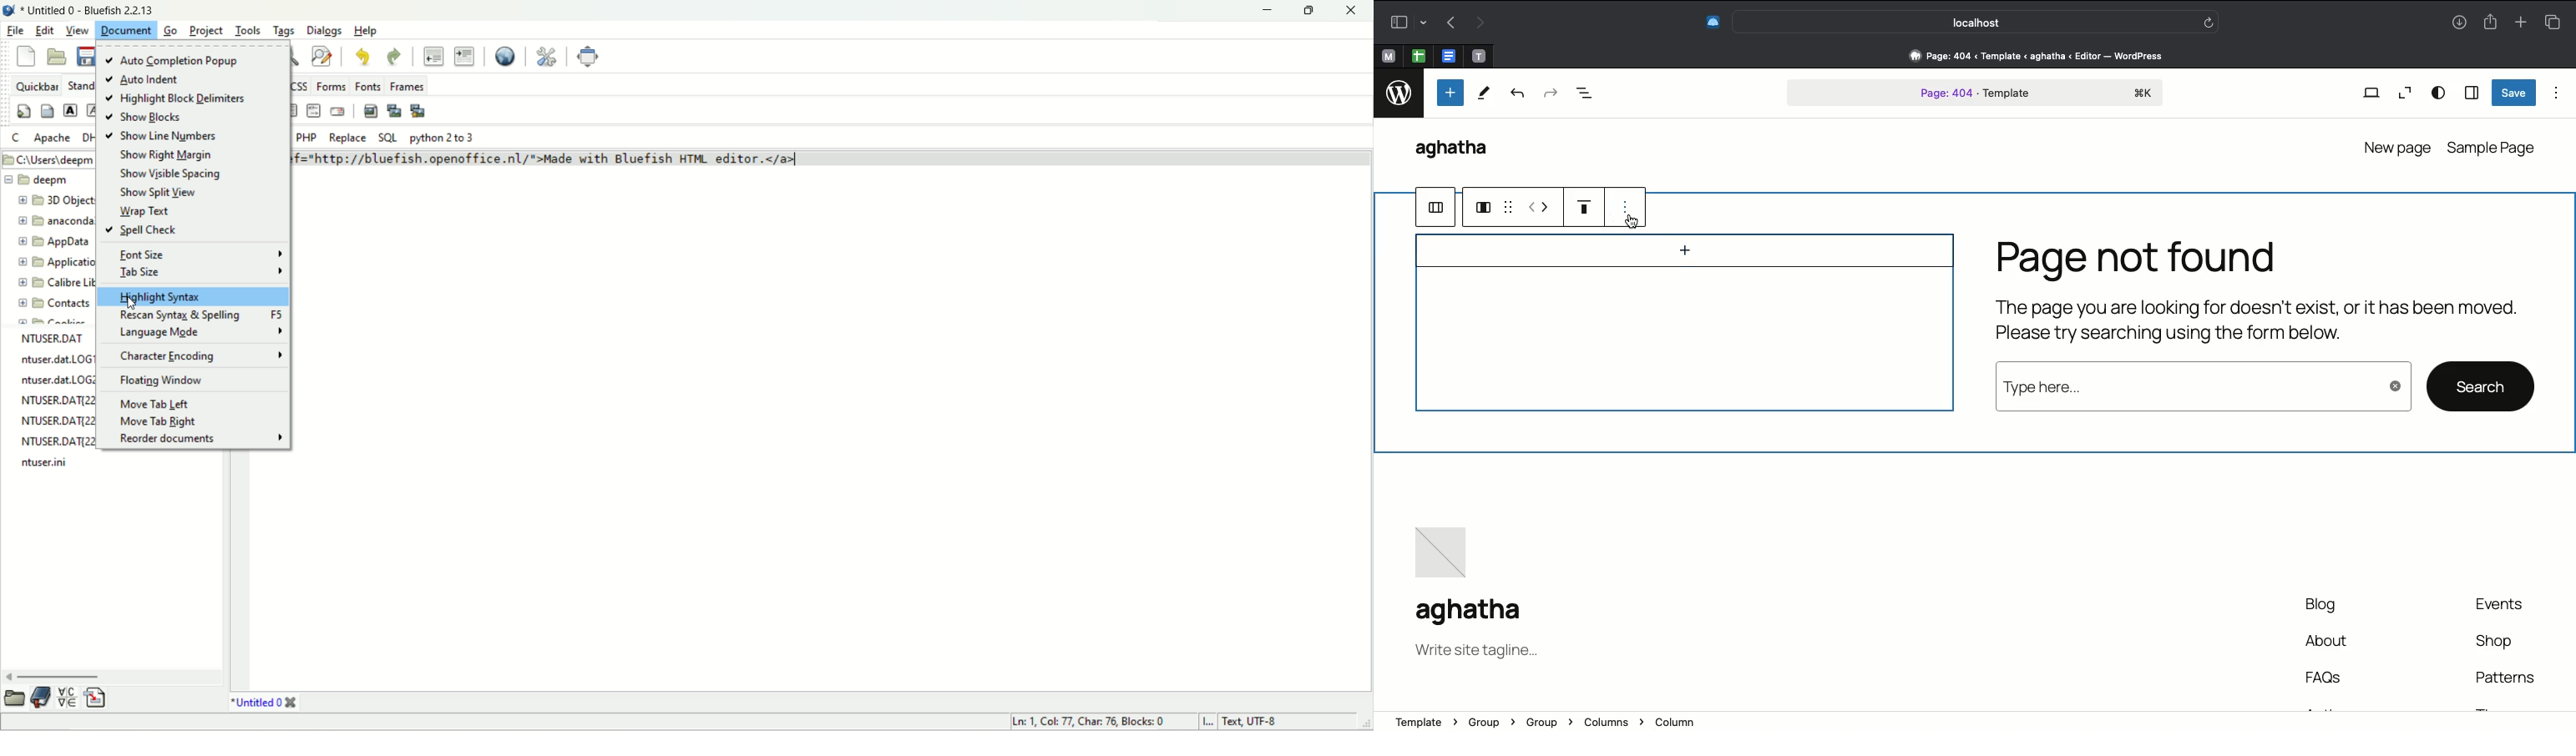  Describe the element at coordinates (58, 199) in the screenshot. I see `3D objects` at that location.